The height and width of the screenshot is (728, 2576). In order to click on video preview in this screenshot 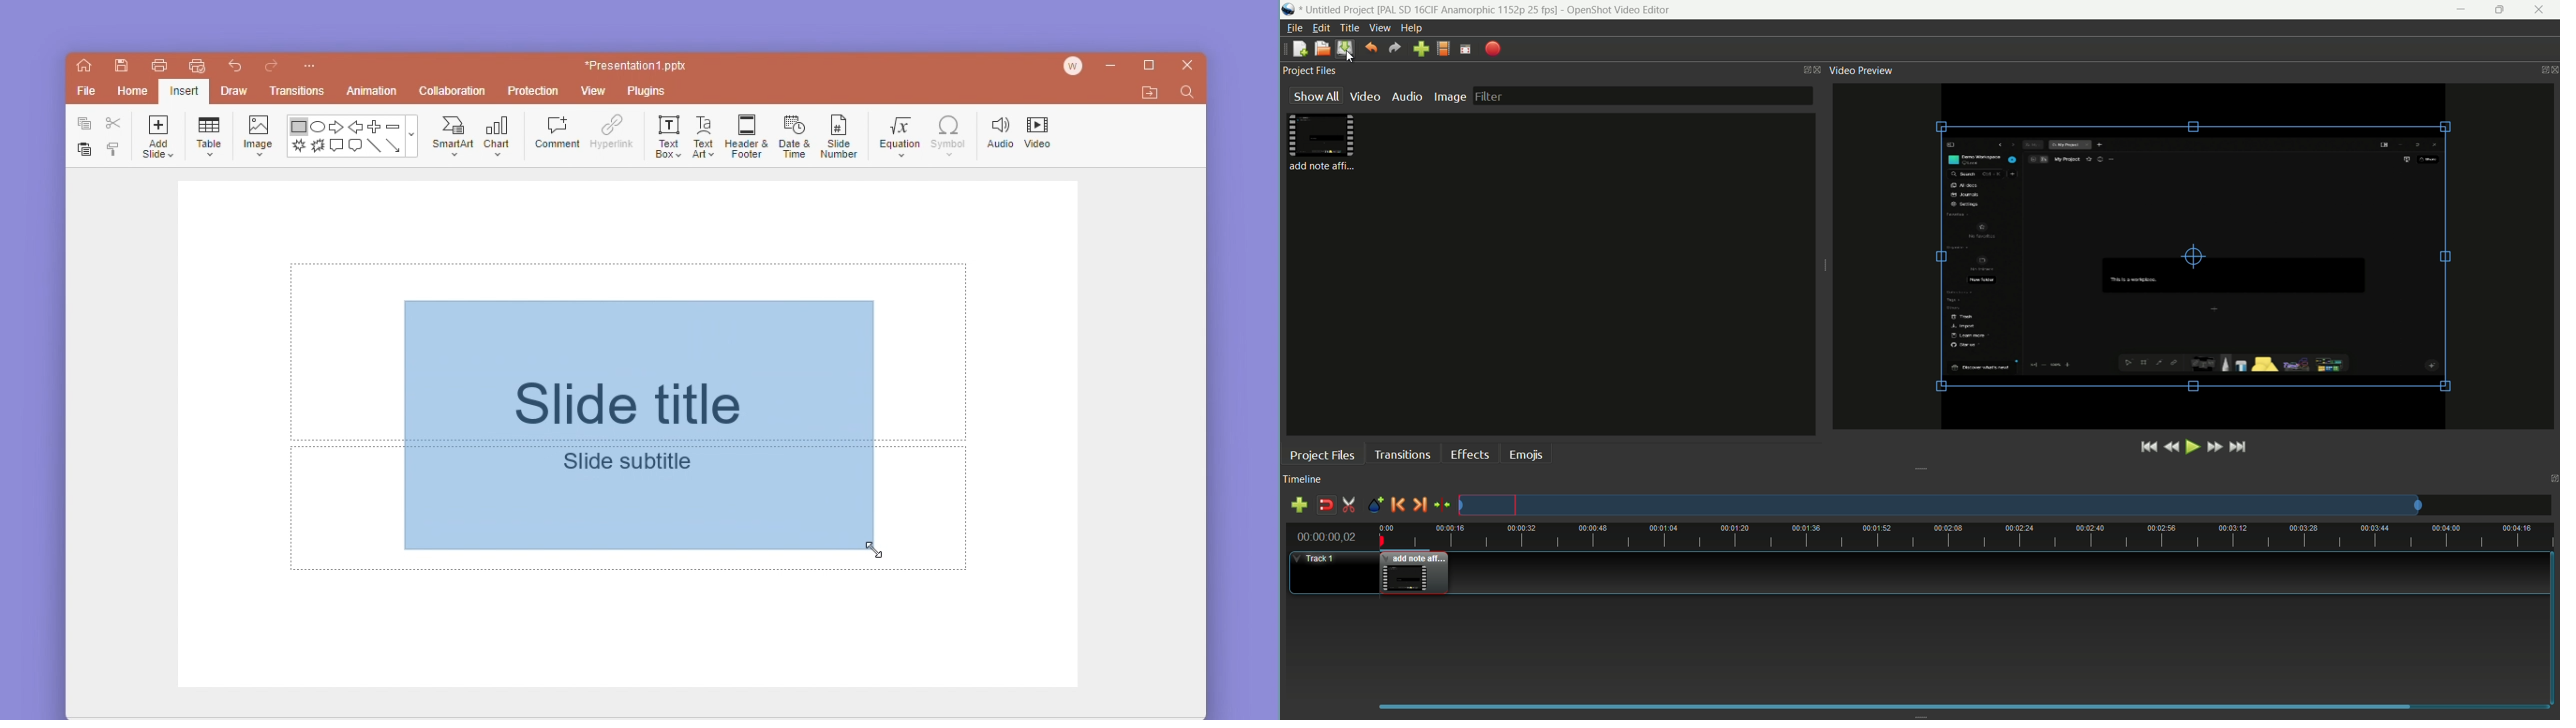, I will do `click(2193, 255)`.